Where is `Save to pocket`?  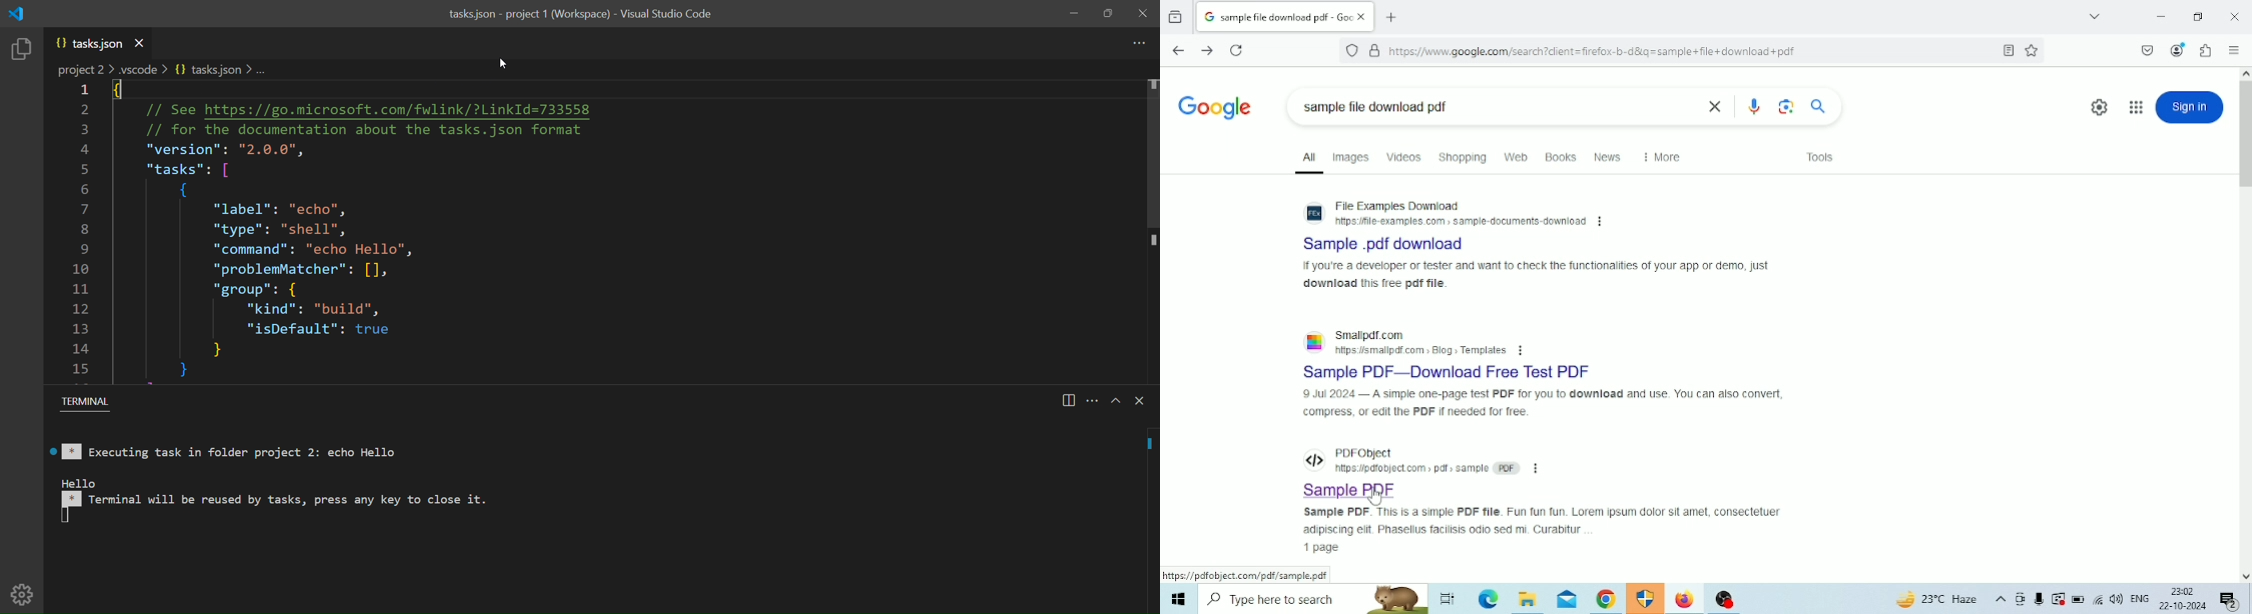
Save to pocket is located at coordinates (2148, 51).